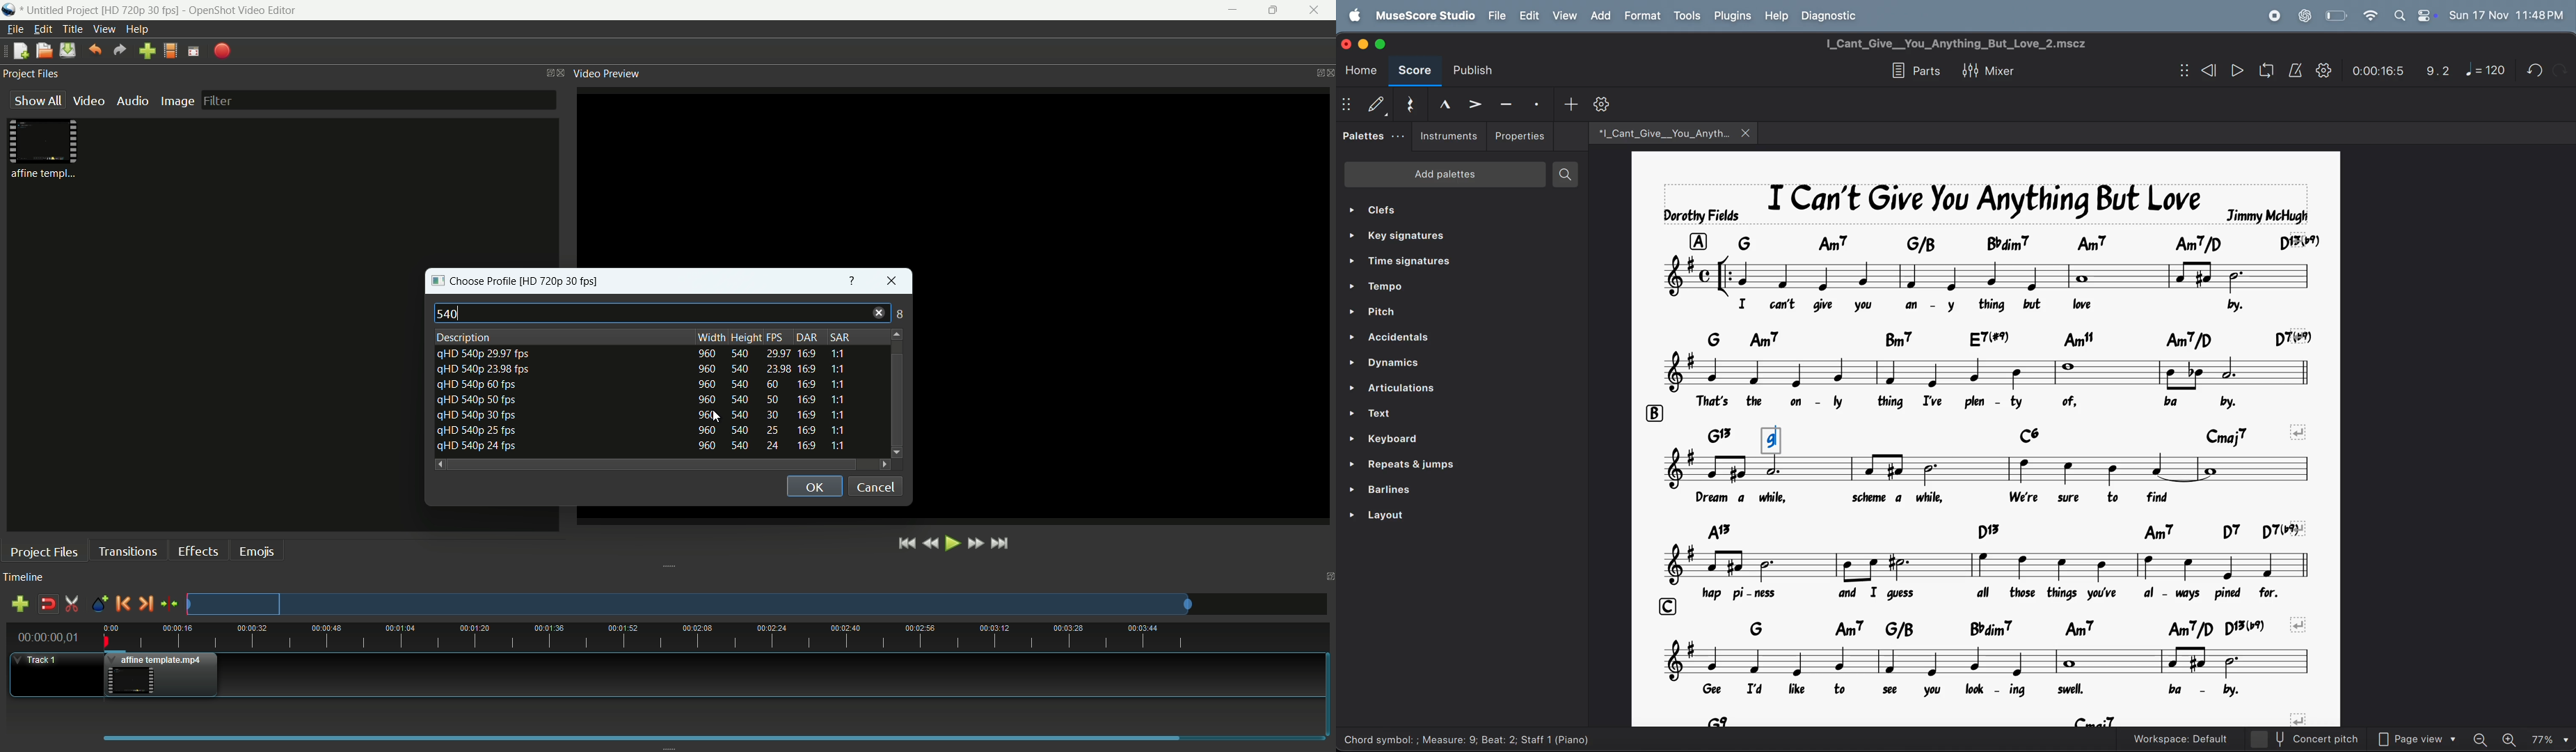 The width and height of the screenshot is (2576, 756). I want to click on wifi, so click(2371, 16).